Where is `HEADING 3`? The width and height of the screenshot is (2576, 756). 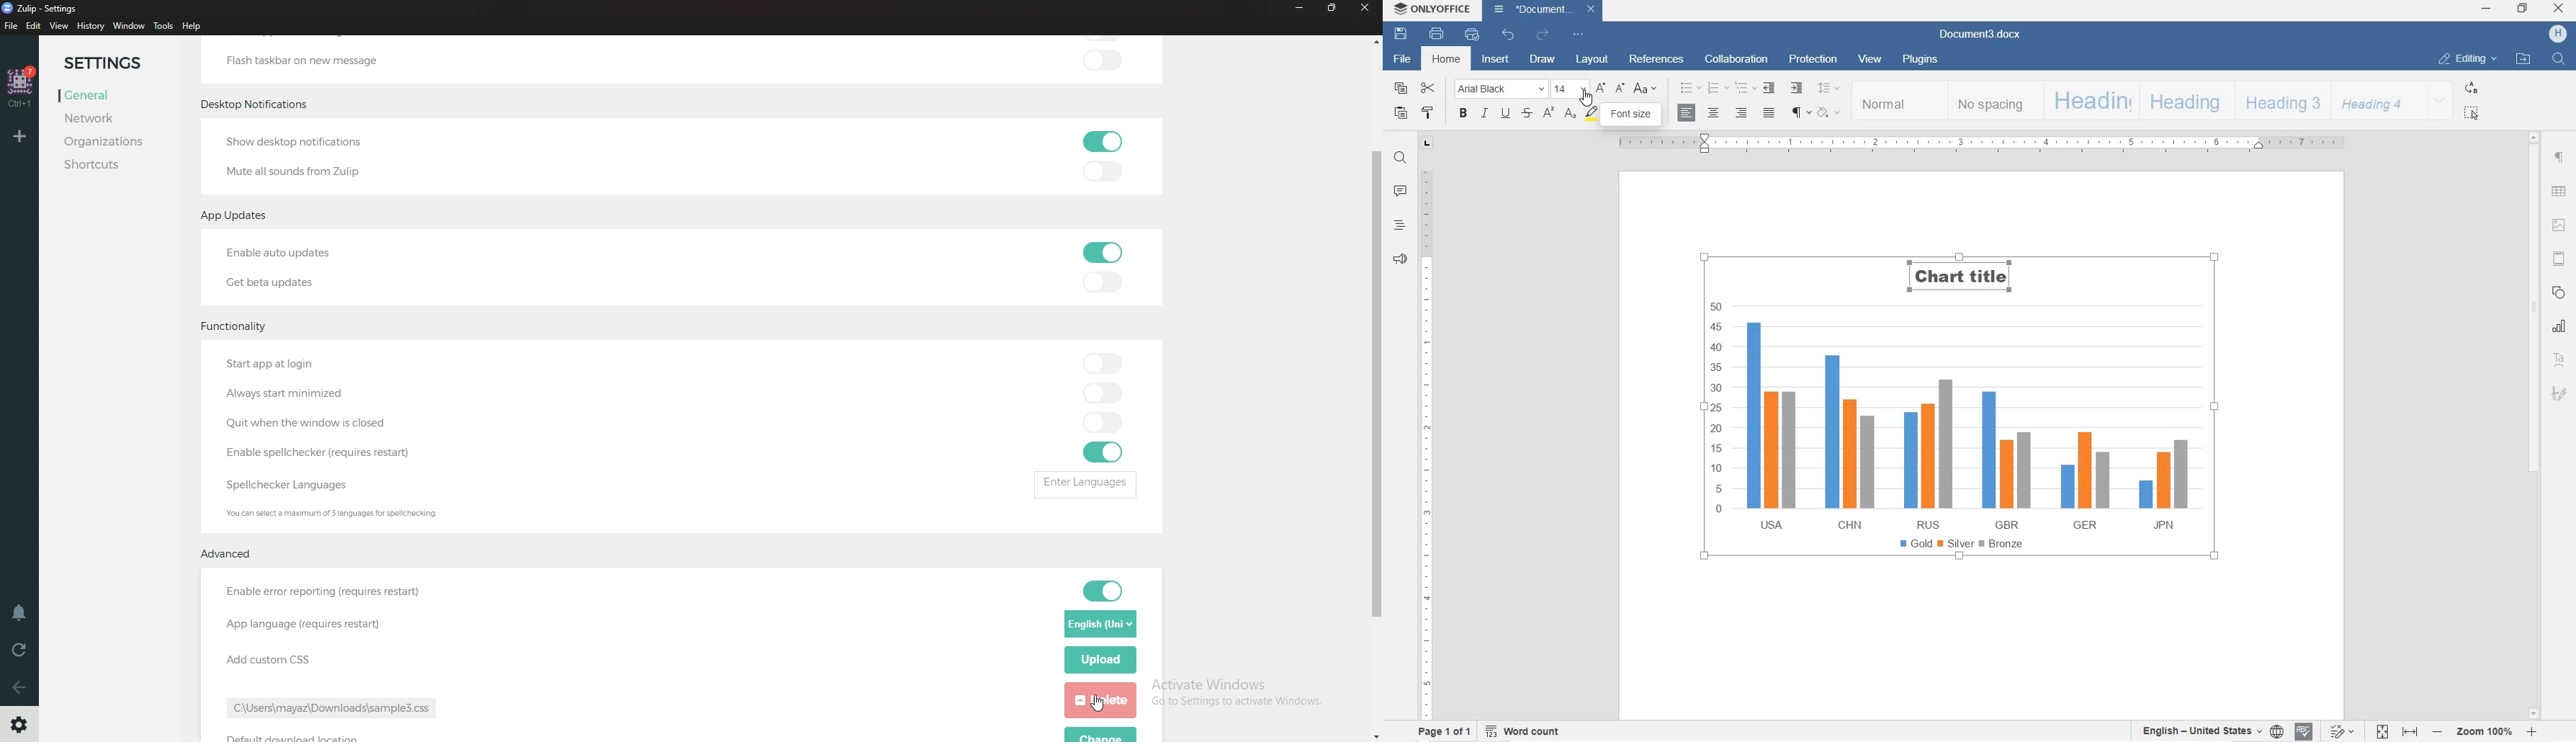 HEADING 3 is located at coordinates (2281, 101).